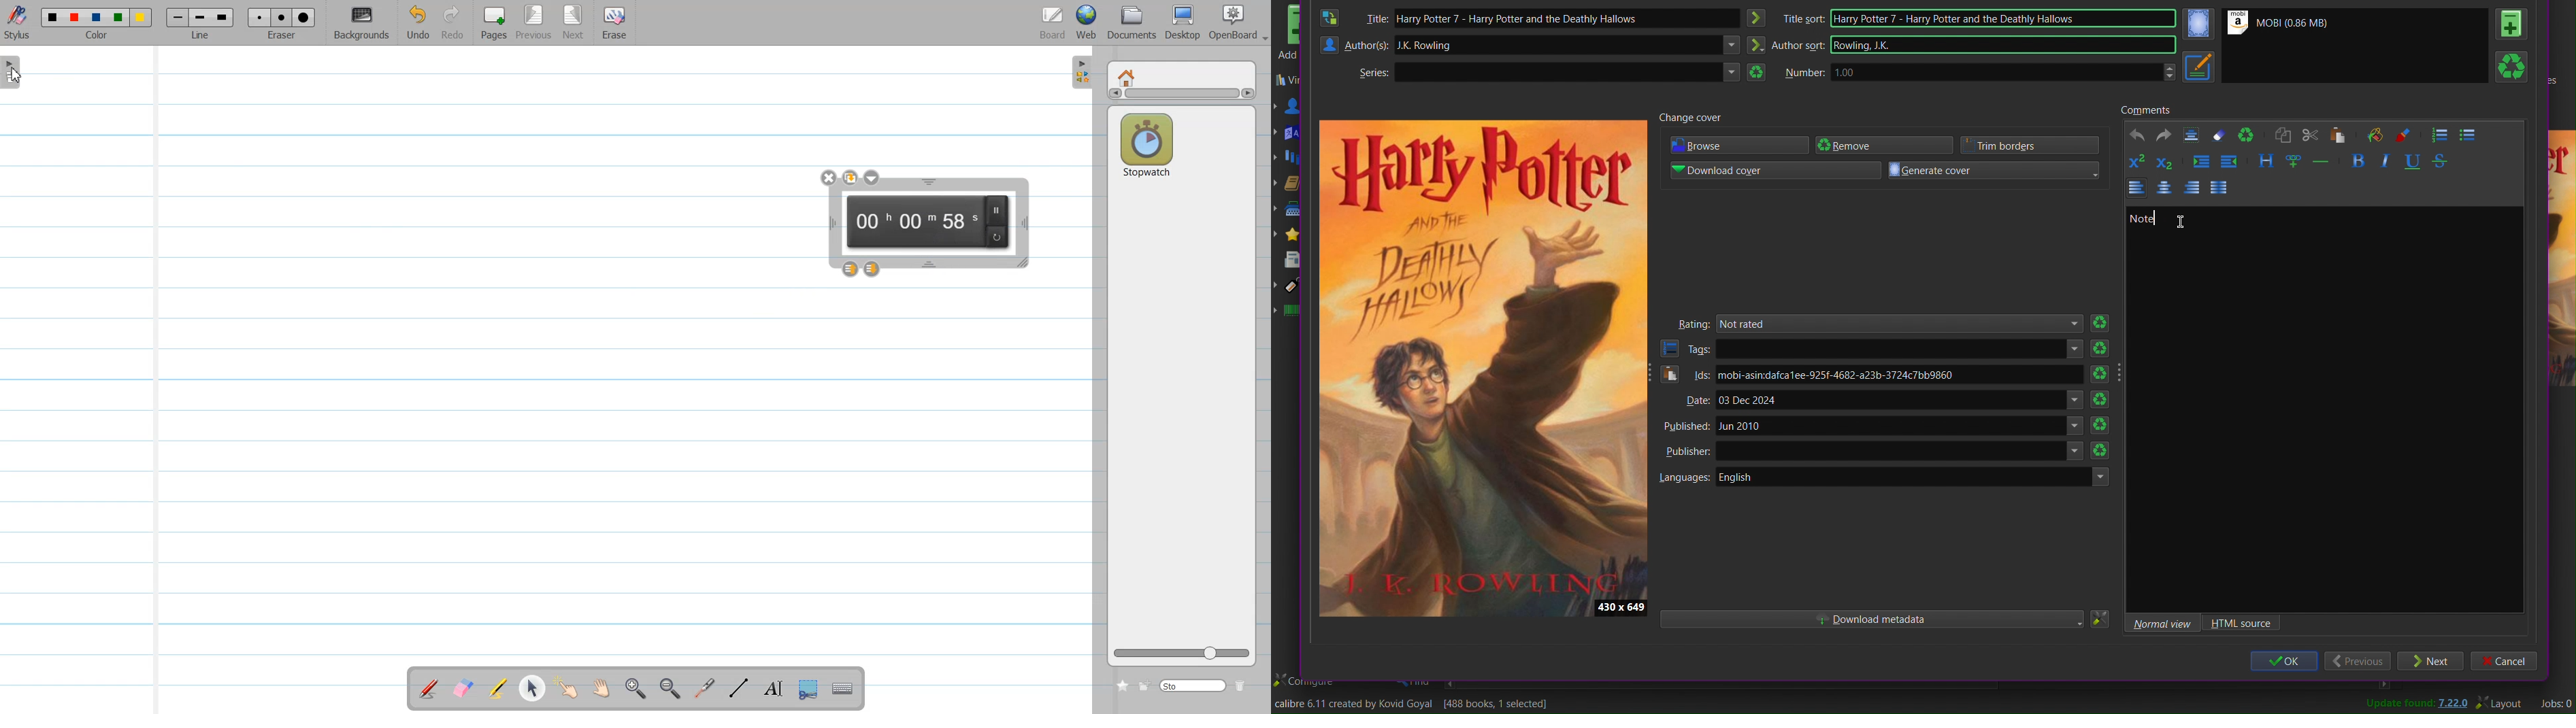 The height and width of the screenshot is (728, 2576). Describe the element at coordinates (1194, 685) in the screenshot. I see `Search bar` at that location.